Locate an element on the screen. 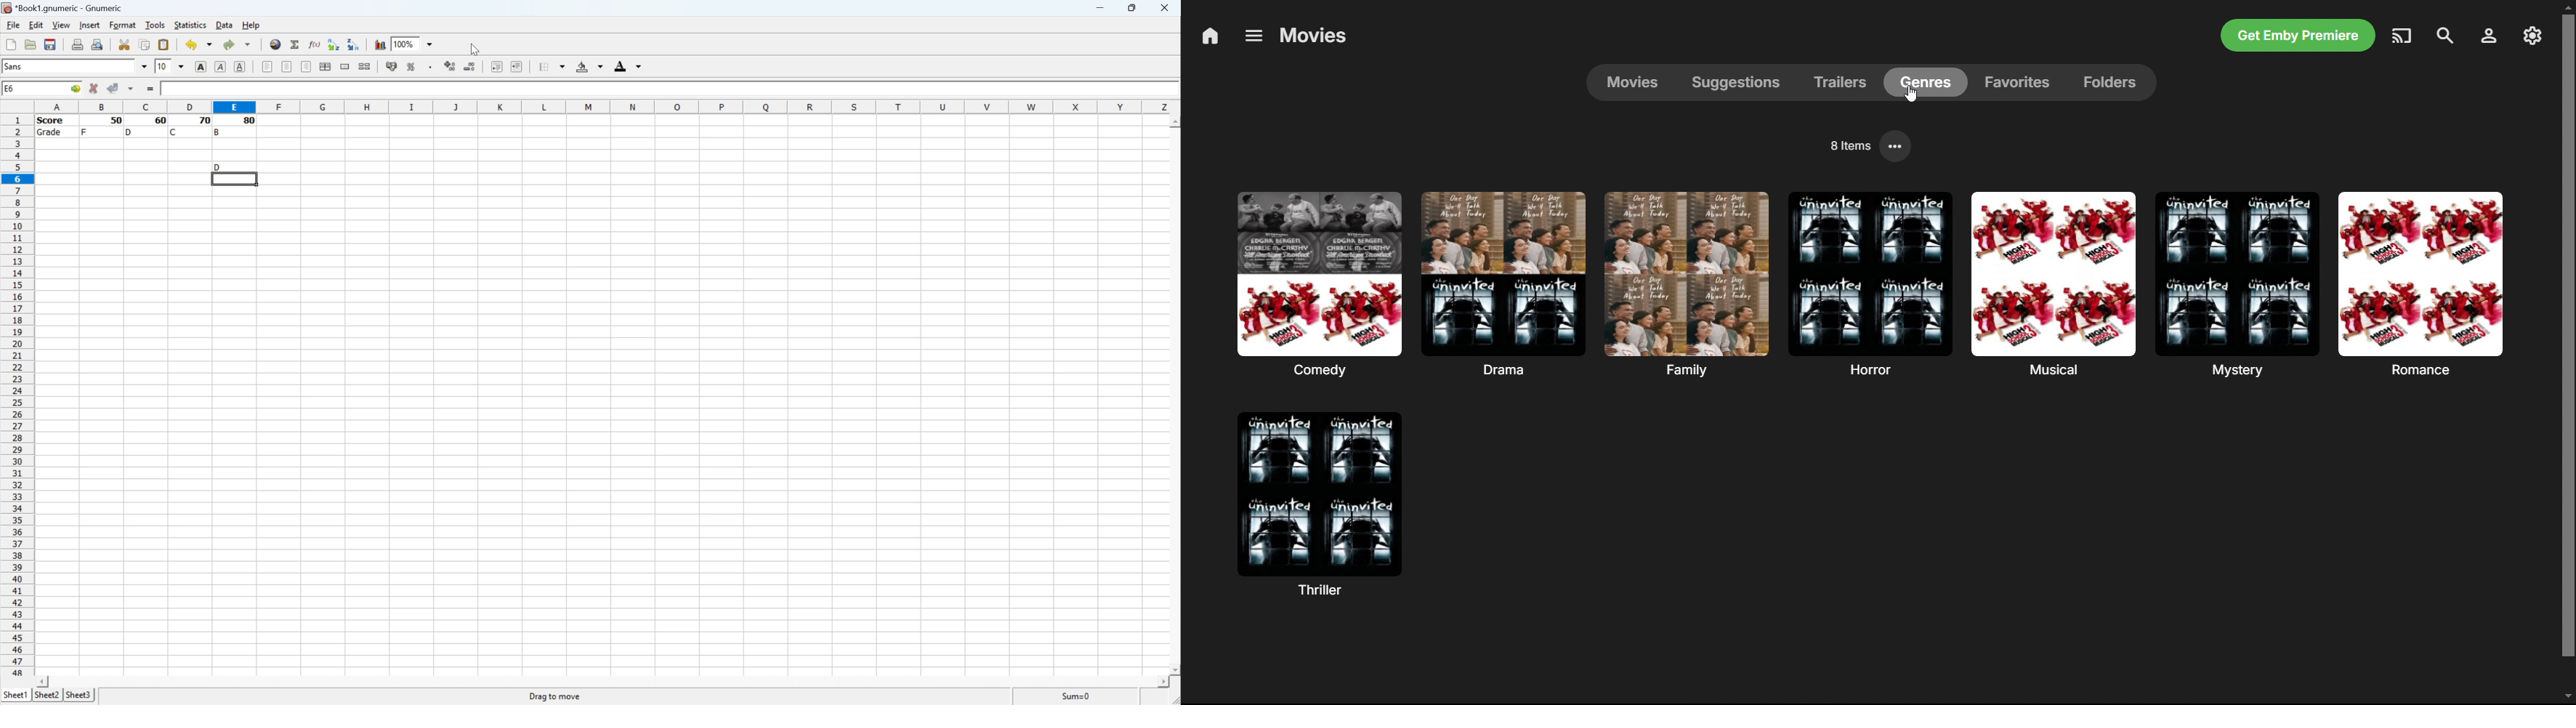 The image size is (2576, 728). folders is located at coordinates (2111, 81).